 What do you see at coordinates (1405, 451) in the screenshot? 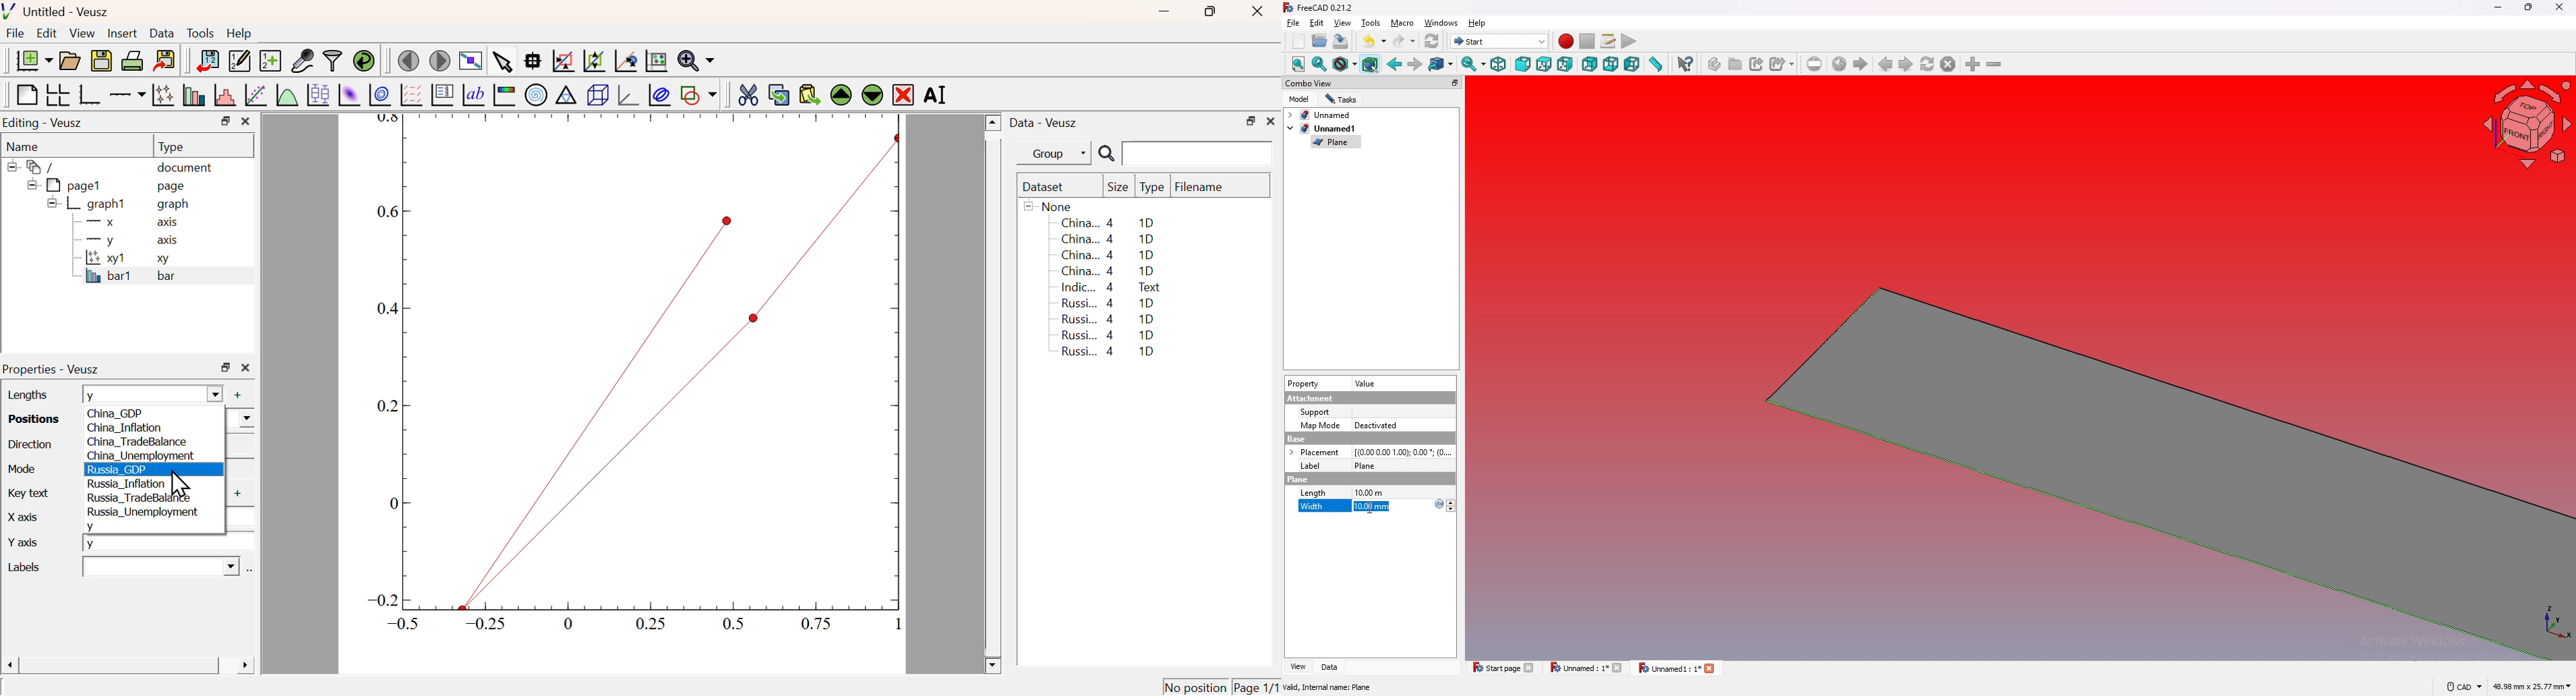
I see `[(0.00 0.00 1.00); 0.00 degrees ; (0...` at bounding box center [1405, 451].